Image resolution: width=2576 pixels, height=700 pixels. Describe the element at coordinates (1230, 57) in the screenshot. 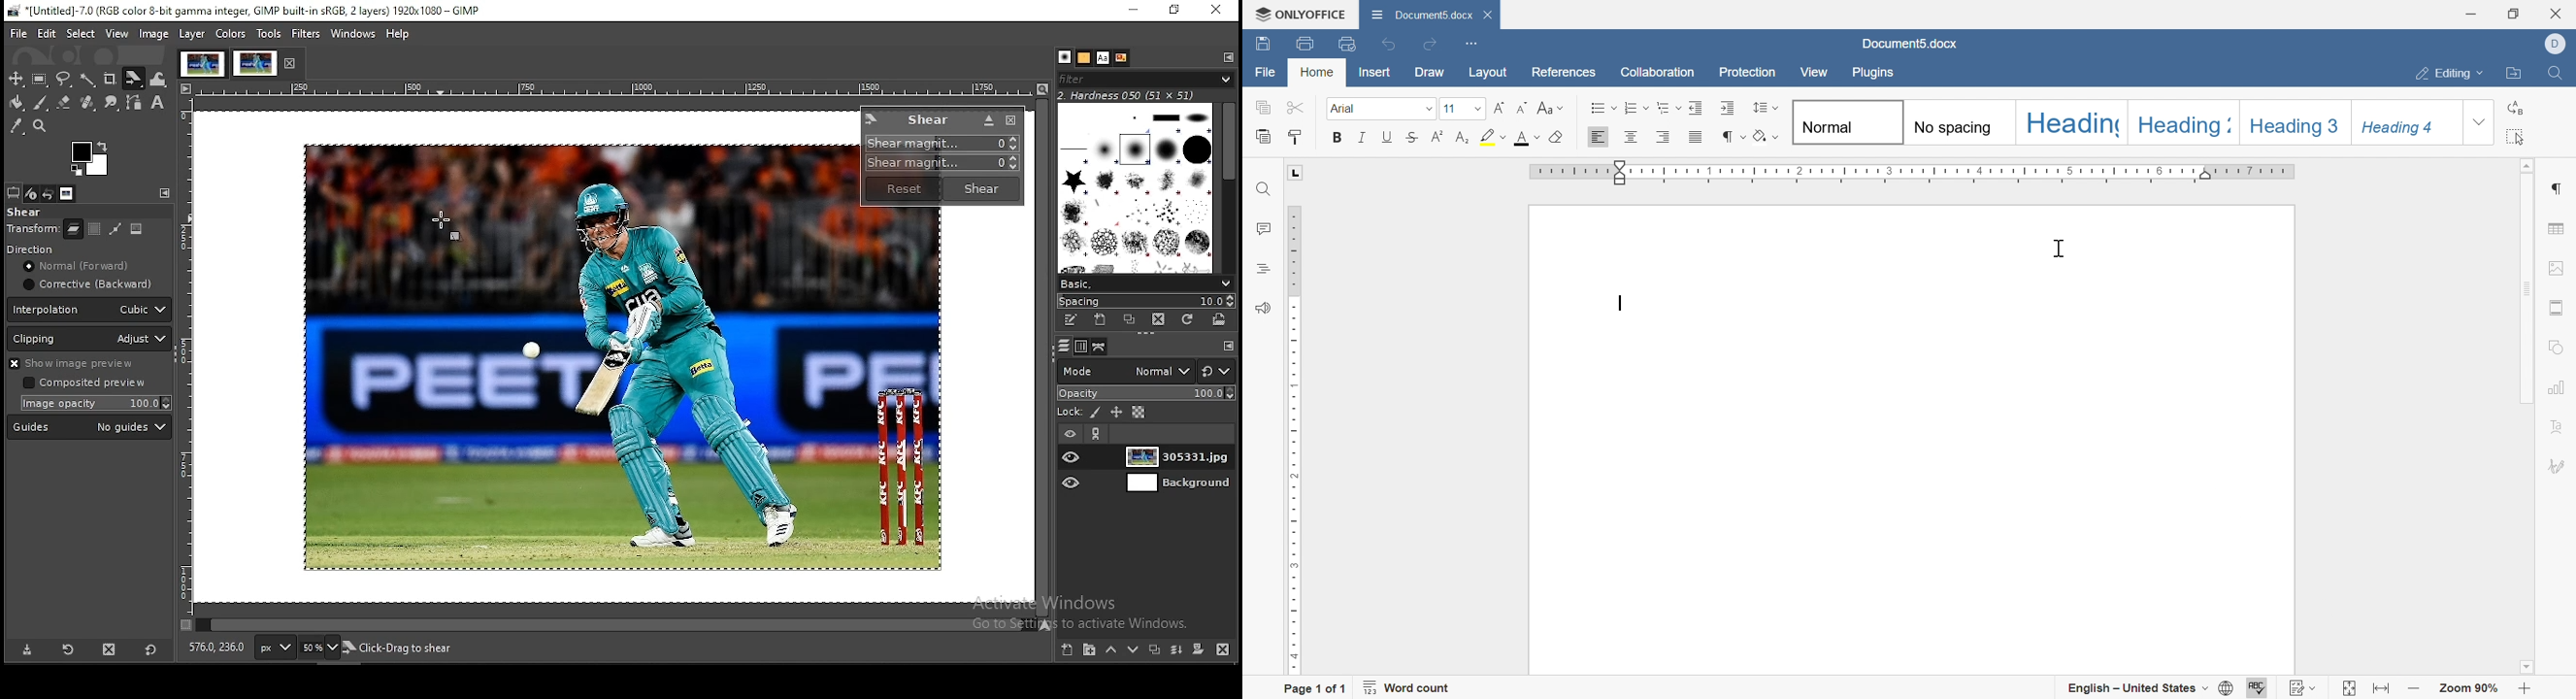

I see `configure this tab` at that location.